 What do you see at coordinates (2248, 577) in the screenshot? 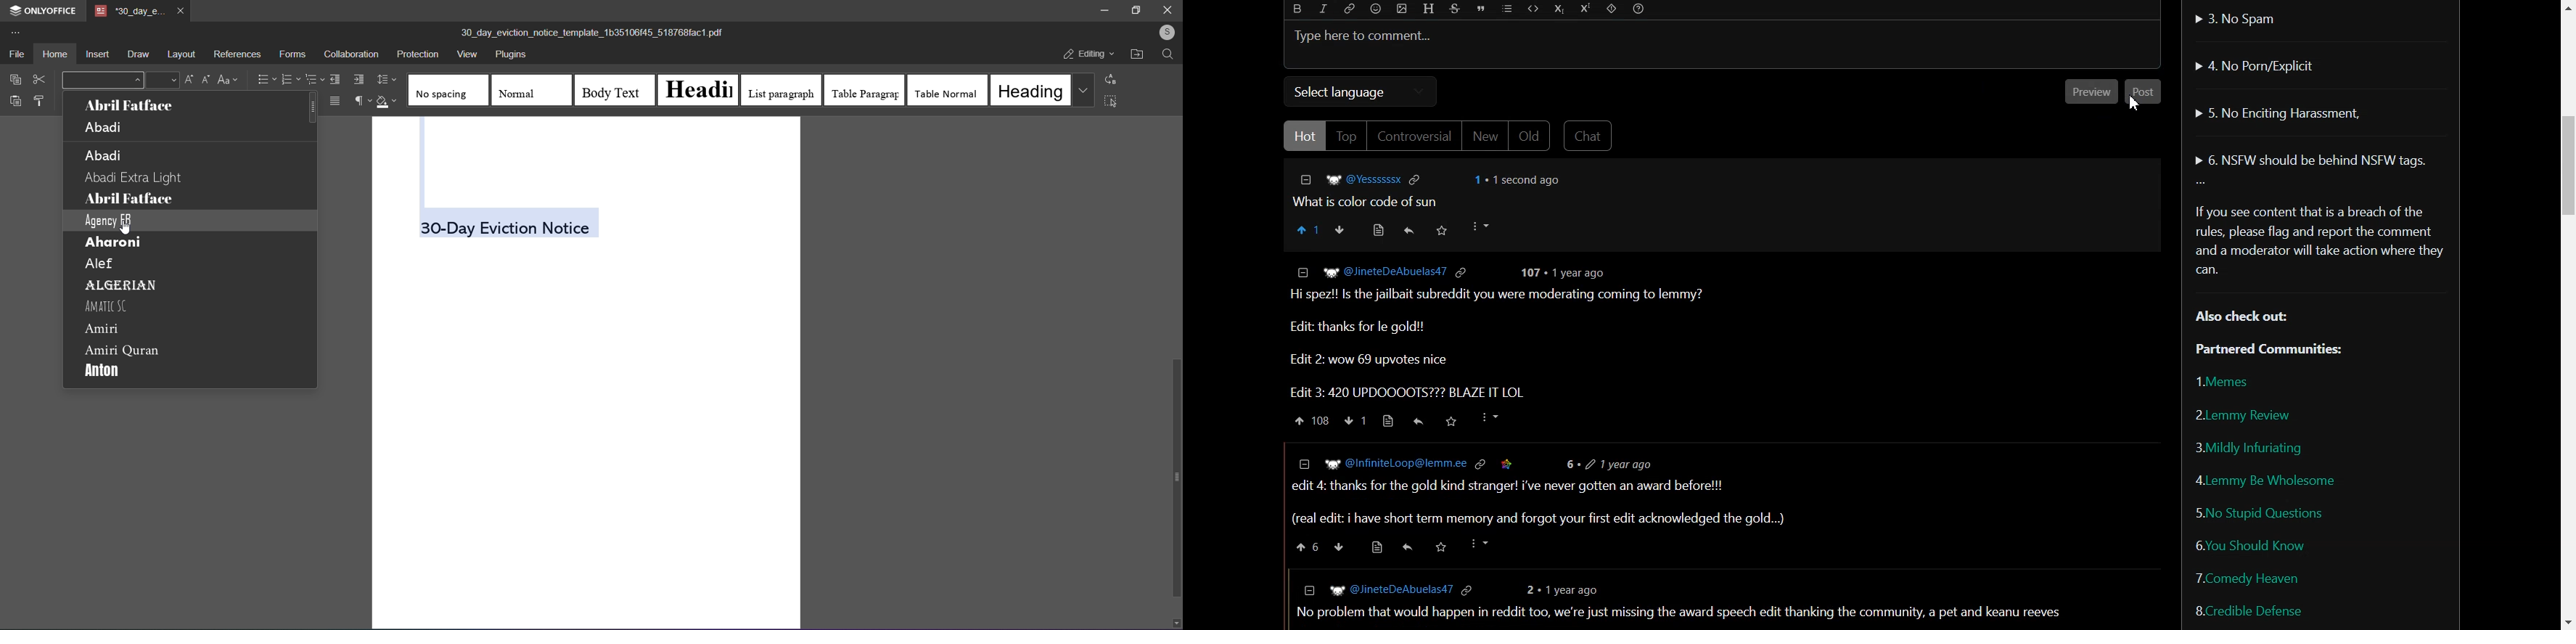
I see `Comedy Heaven` at bounding box center [2248, 577].